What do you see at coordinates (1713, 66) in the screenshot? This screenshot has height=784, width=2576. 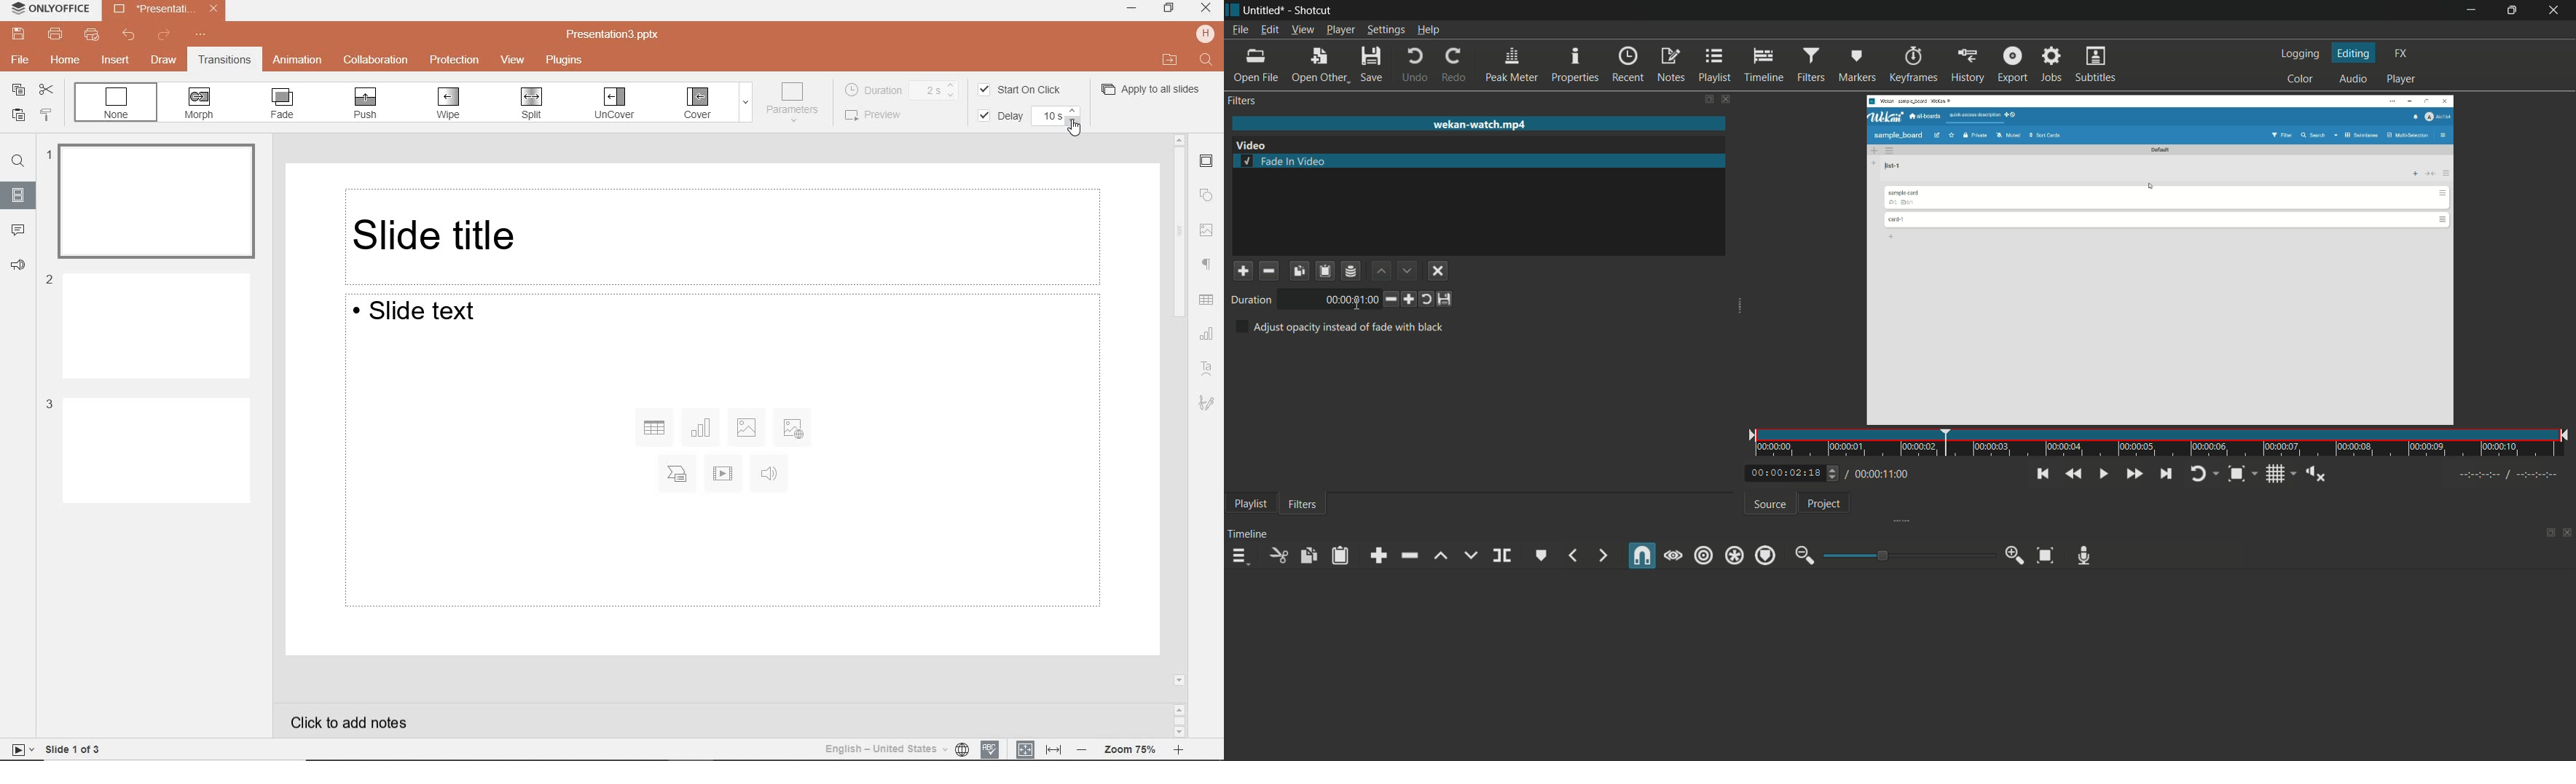 I see `playlist` at bounding box center [1713, 66].